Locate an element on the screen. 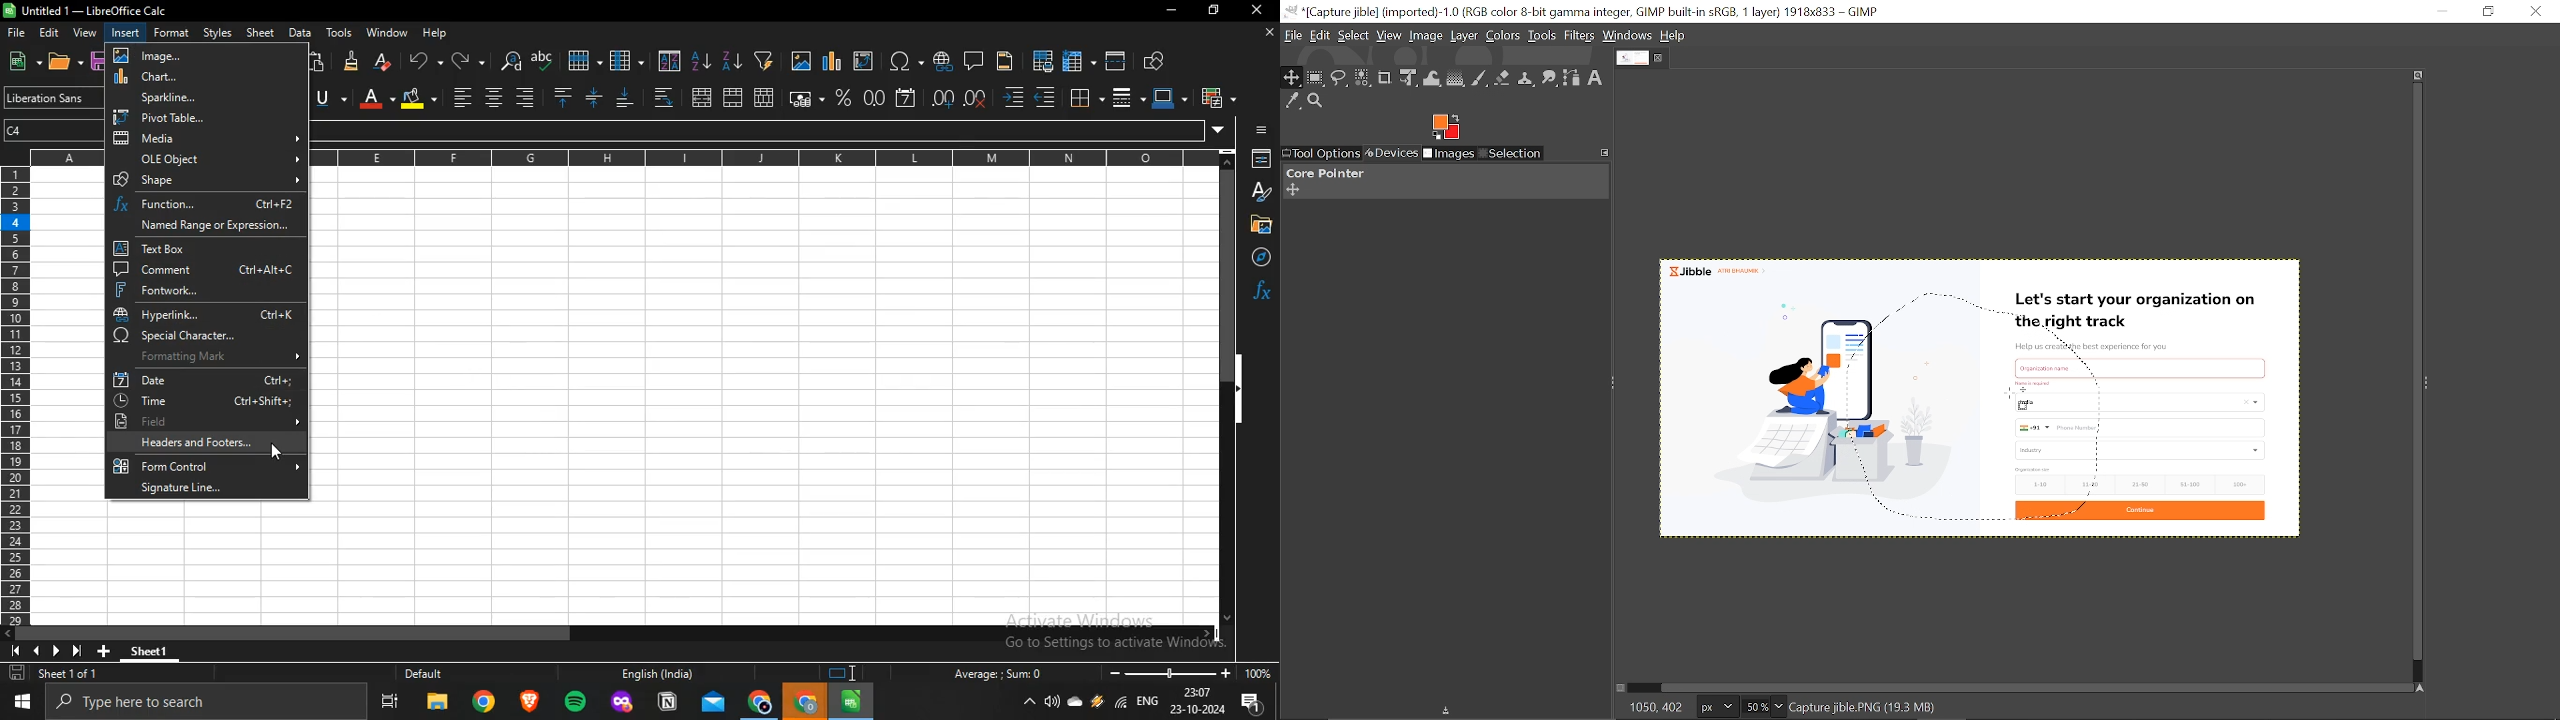 Image resolution: width=2576 pixels, height=728 pixels. Colors is located at coordinates (1503, 37).